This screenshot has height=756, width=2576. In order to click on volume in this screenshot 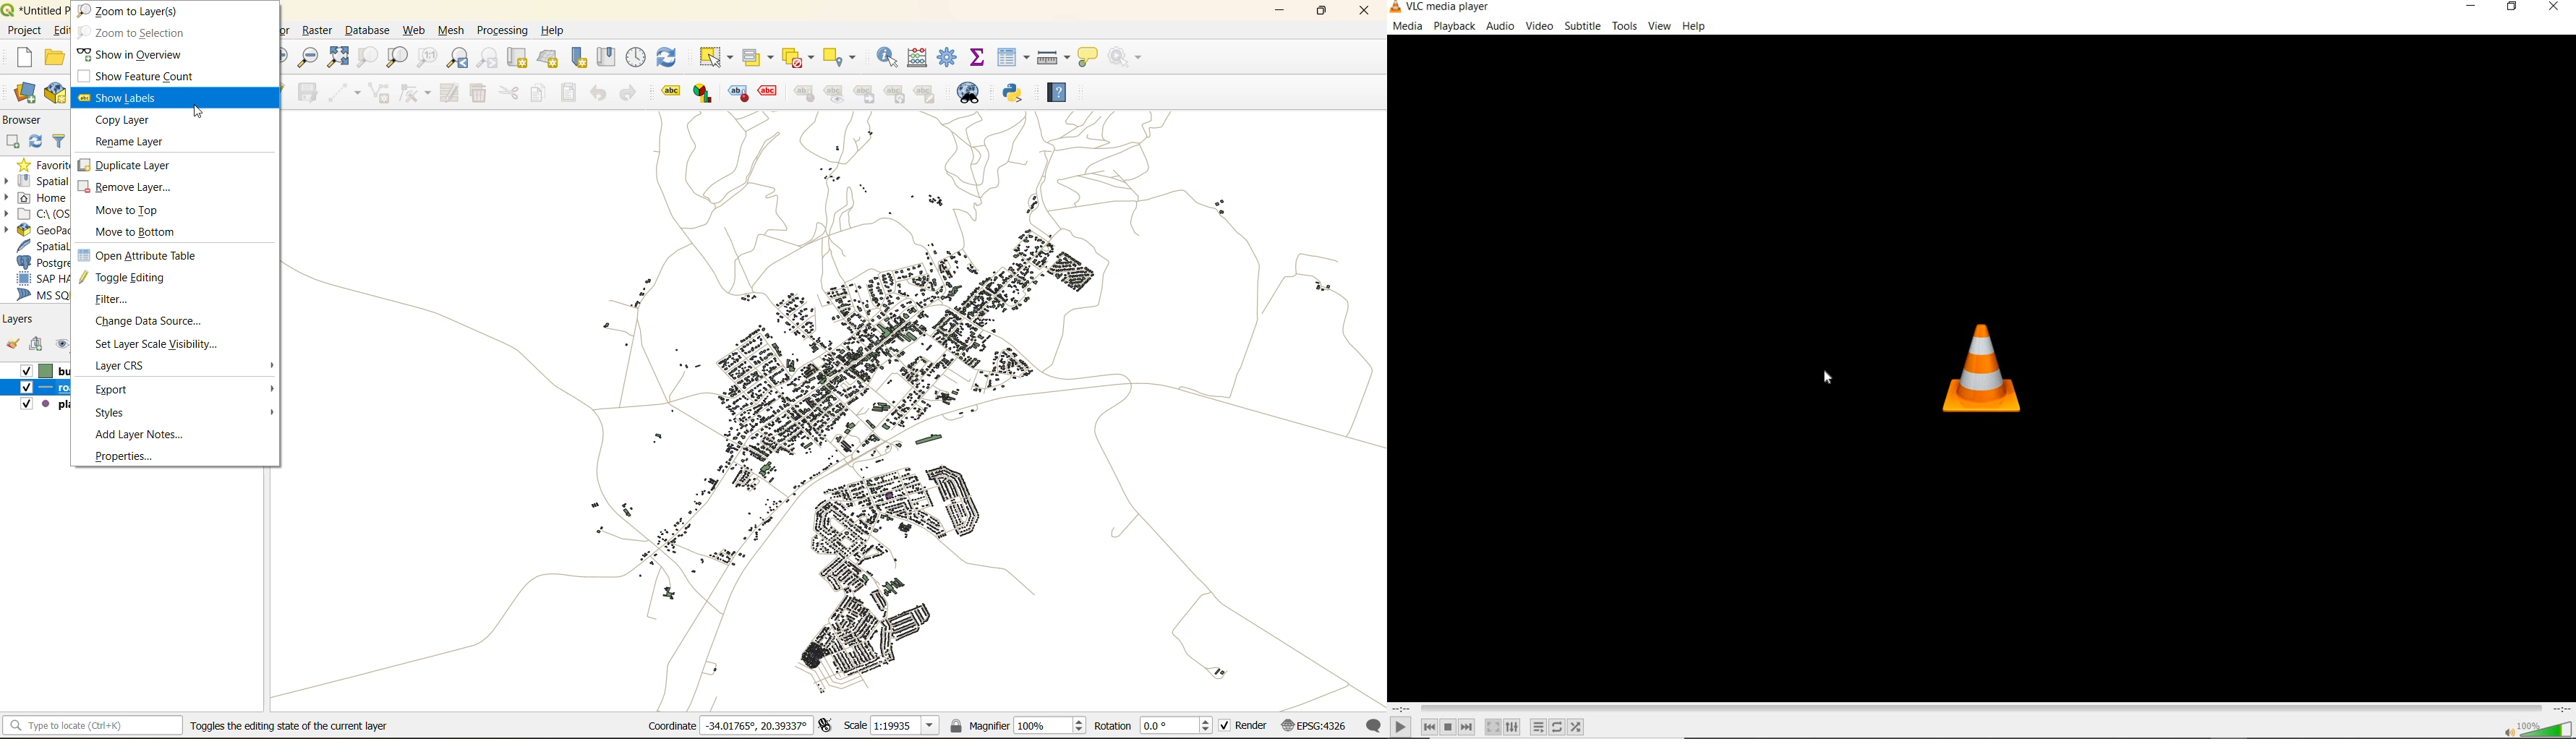, I will do `click(2547, 728)`.